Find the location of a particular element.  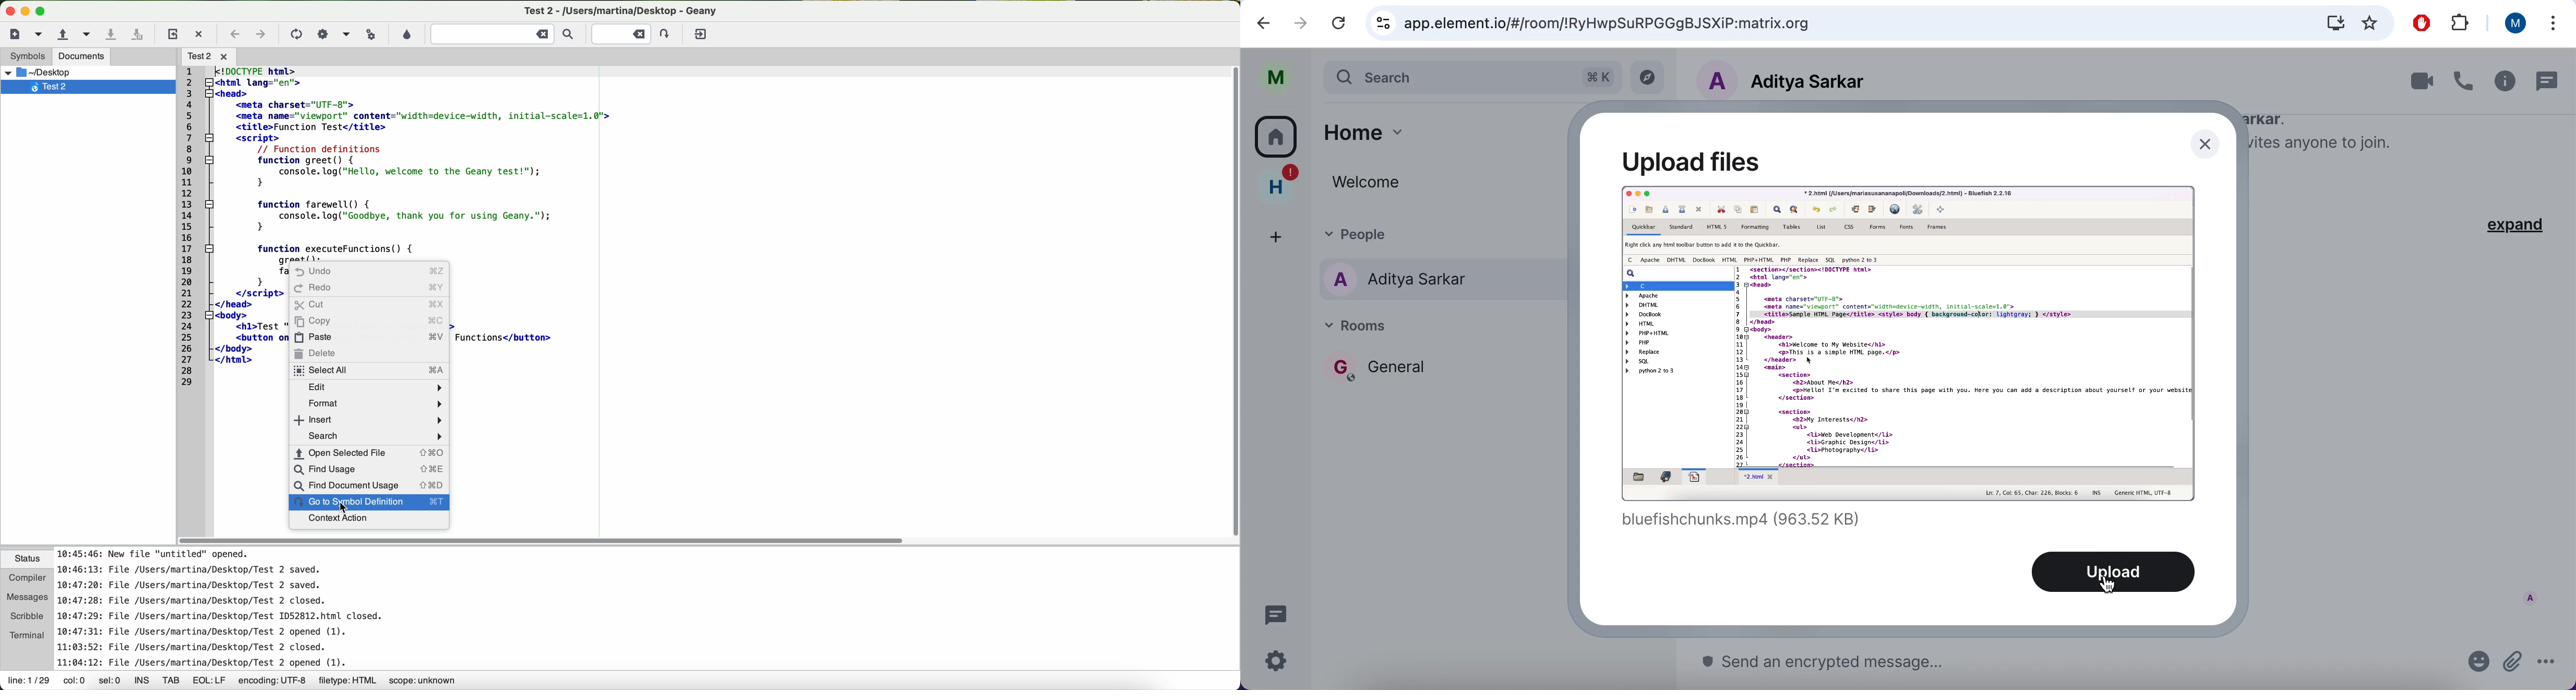

find the entered text in the current file is located at coordinates (506, 34).